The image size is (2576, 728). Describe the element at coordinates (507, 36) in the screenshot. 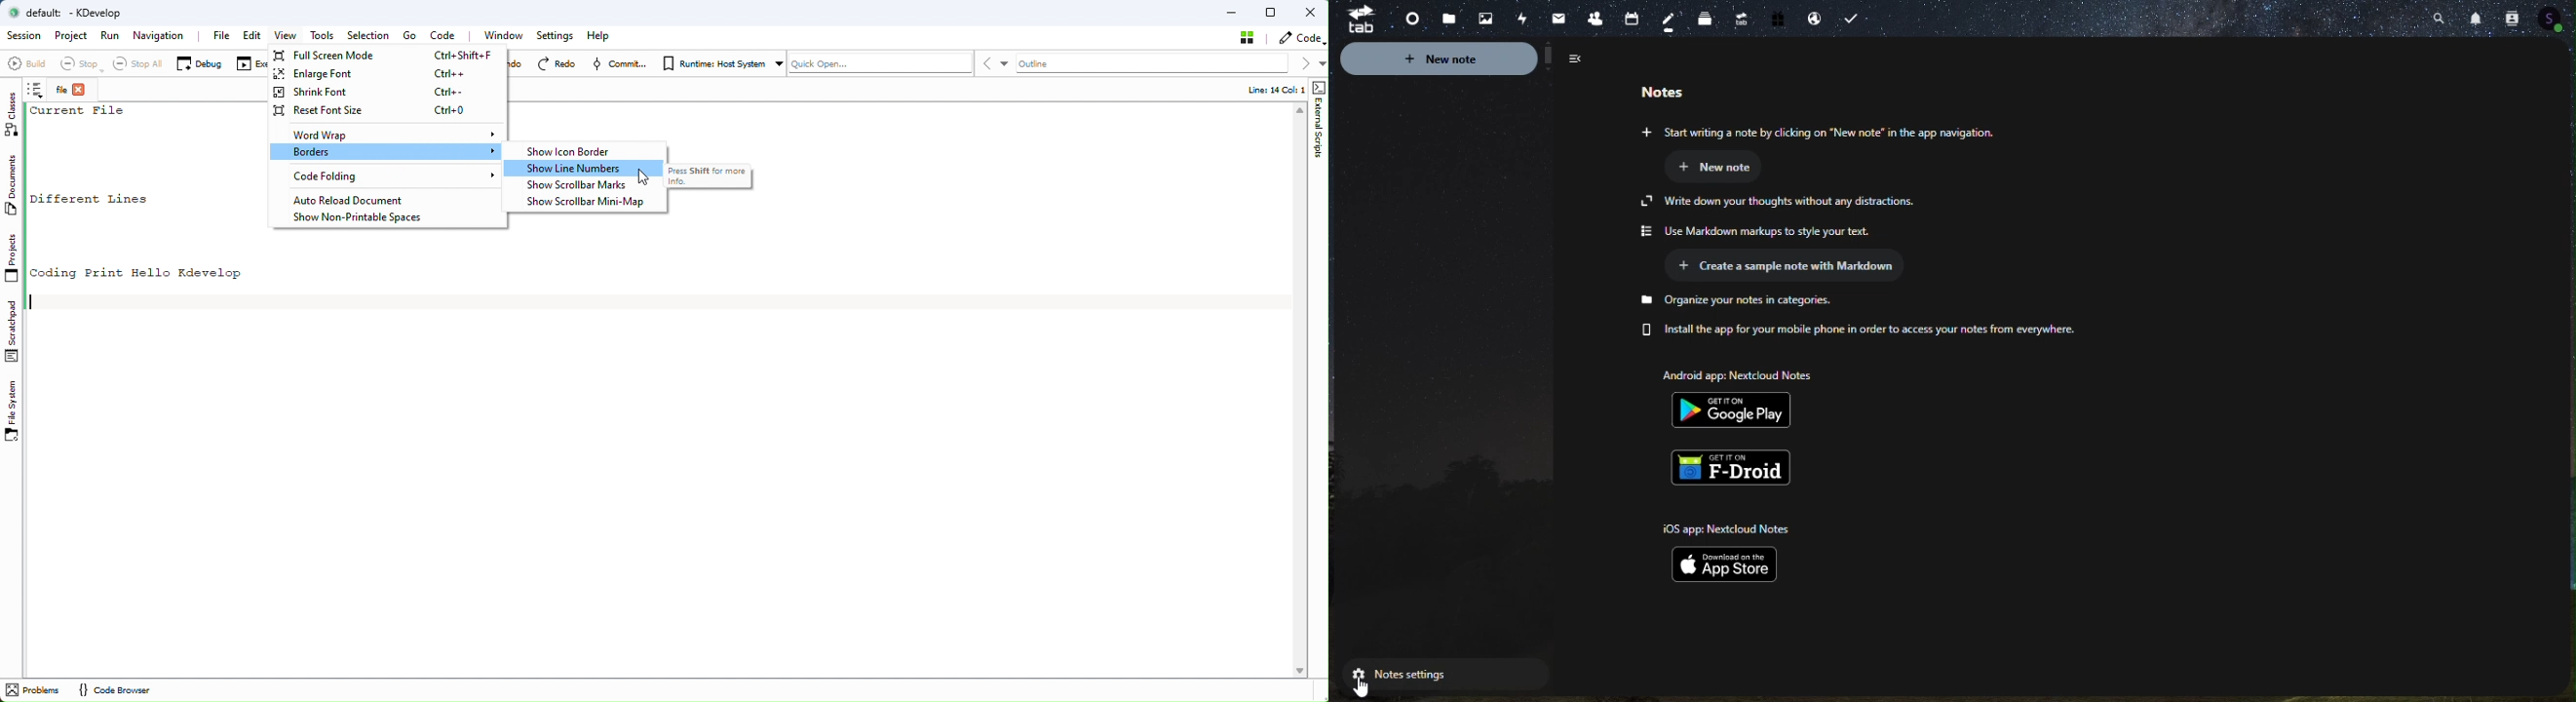

I see `Window` at that location.